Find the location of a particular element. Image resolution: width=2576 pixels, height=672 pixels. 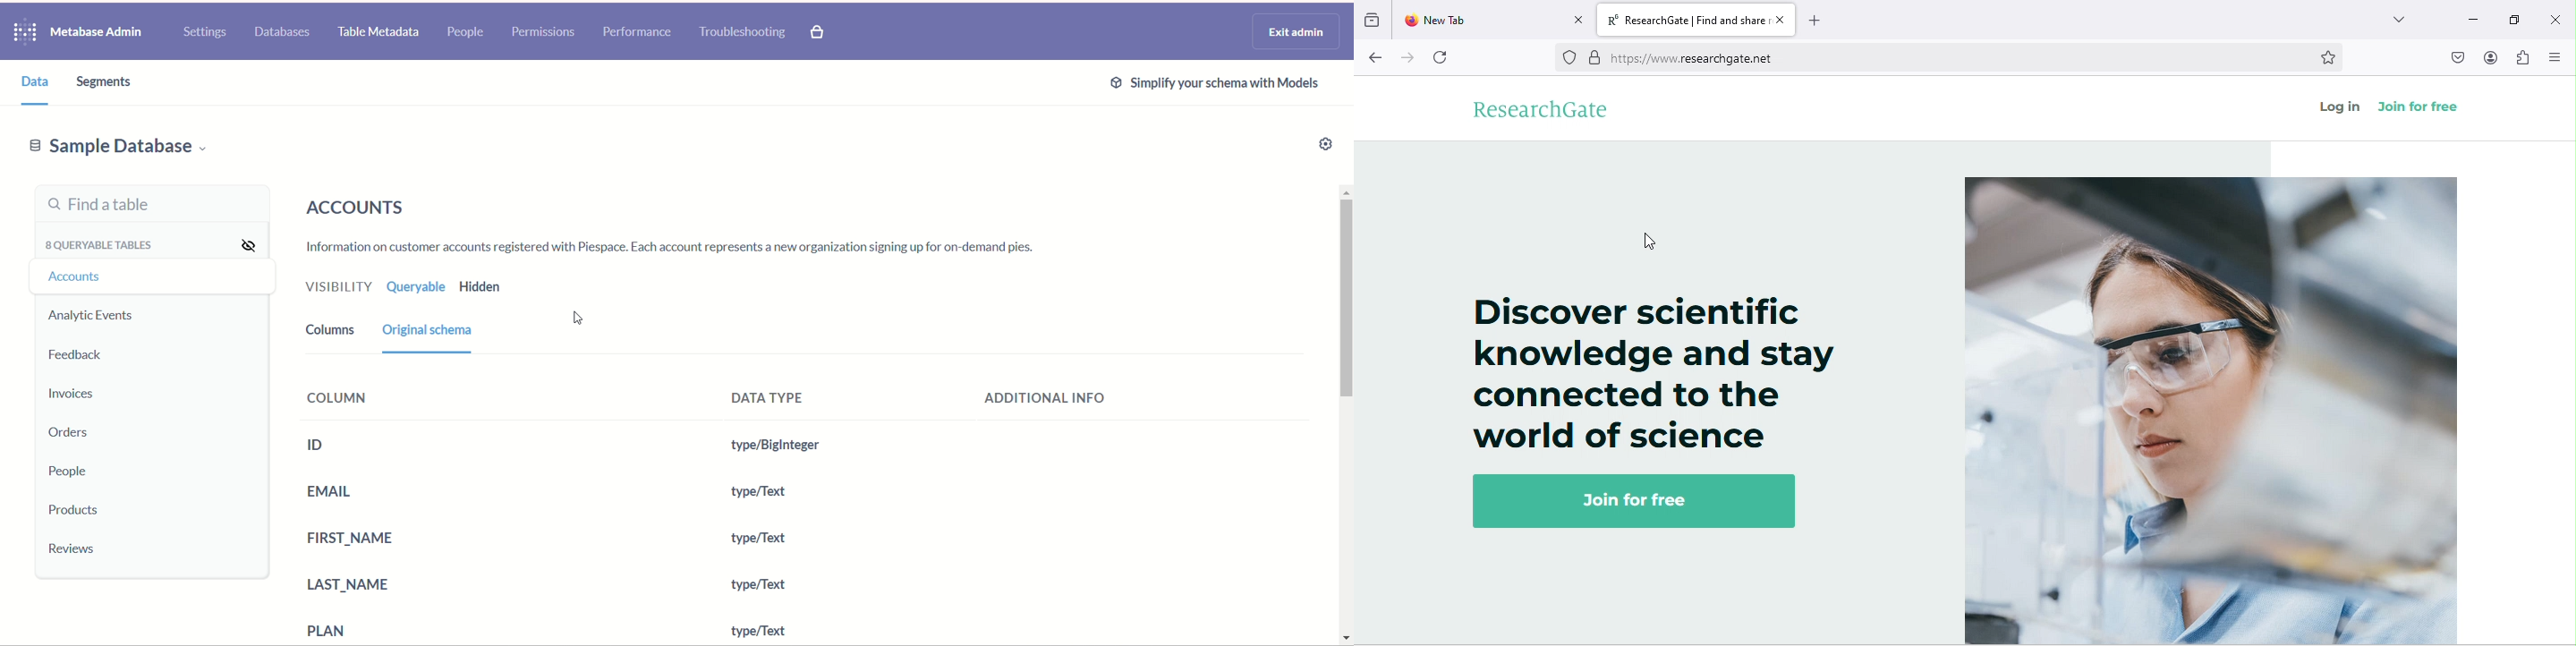

products is located at coordinates (74, 511).